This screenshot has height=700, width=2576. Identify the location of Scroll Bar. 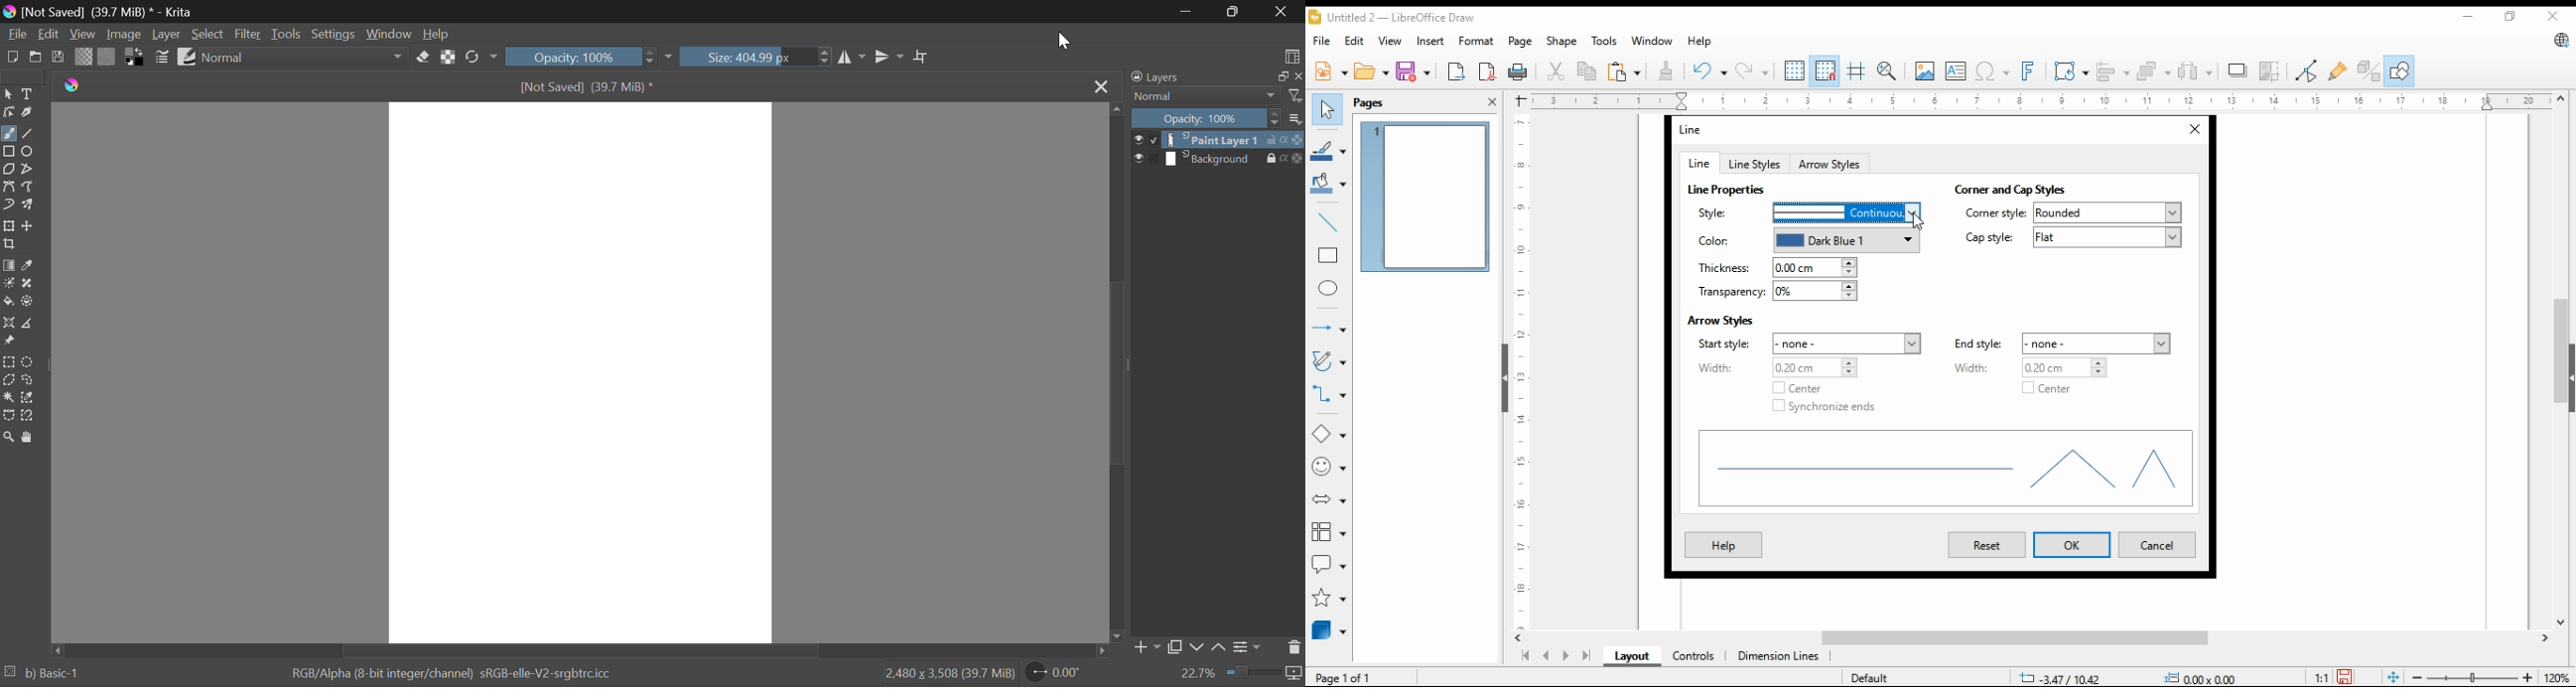
(578, 650).